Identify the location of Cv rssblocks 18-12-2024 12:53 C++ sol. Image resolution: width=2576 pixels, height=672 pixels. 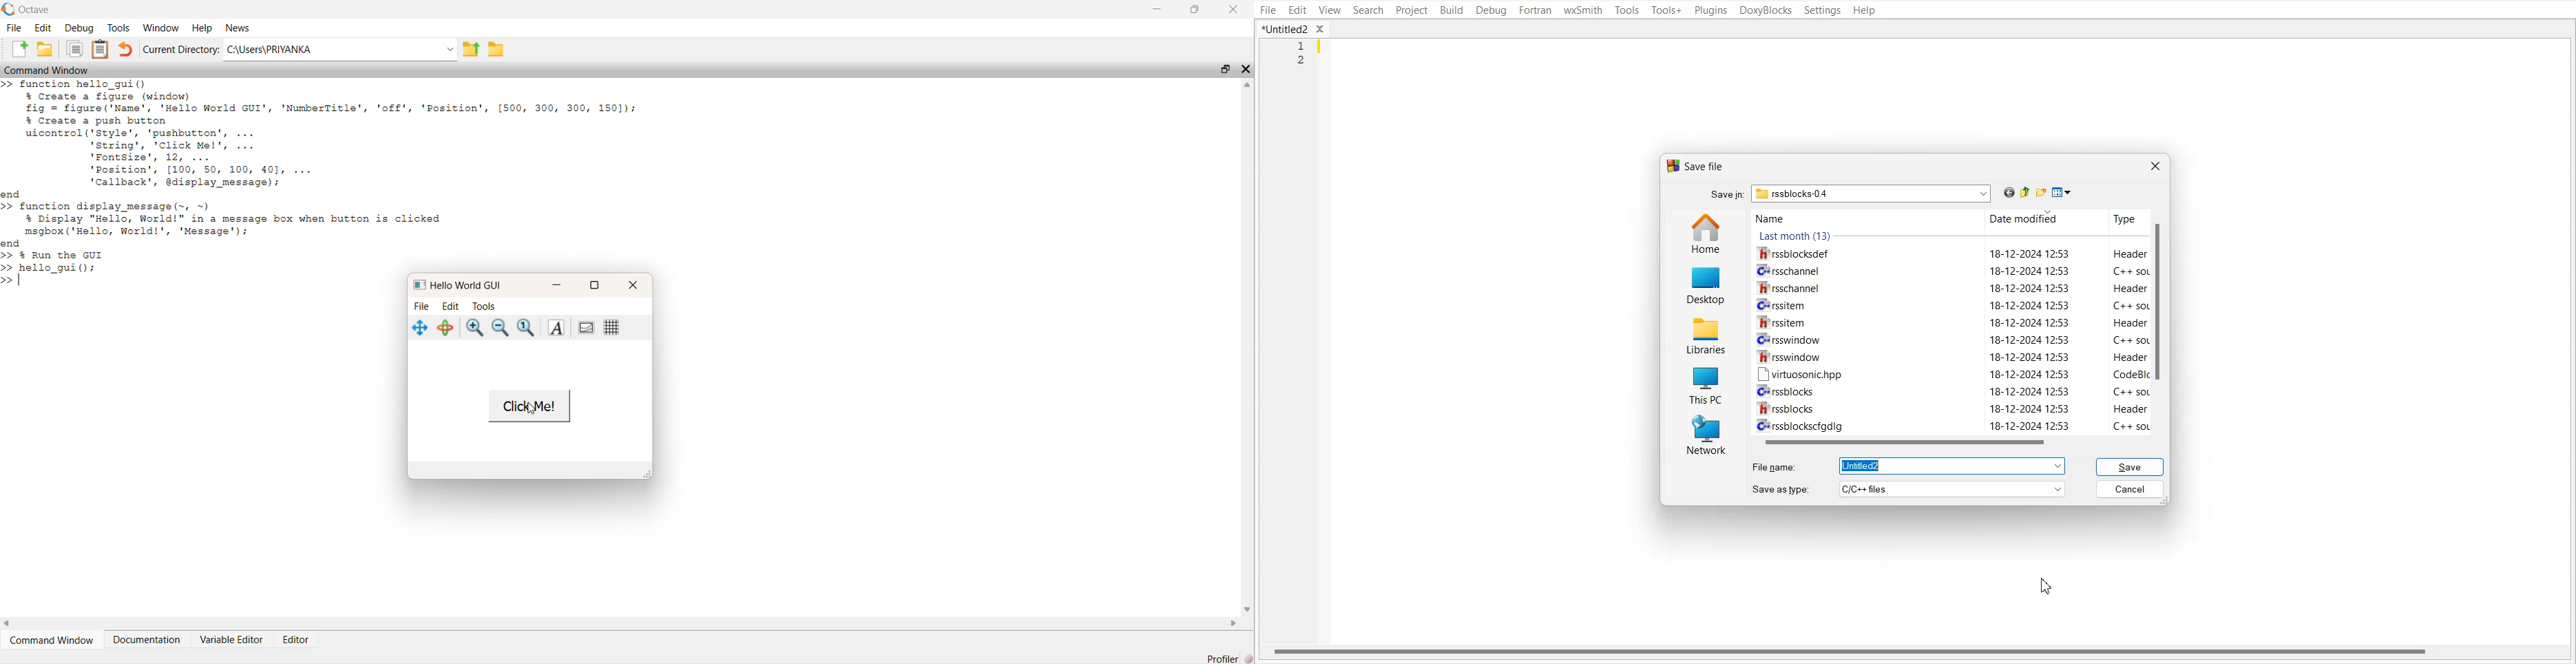
(1954, 391).